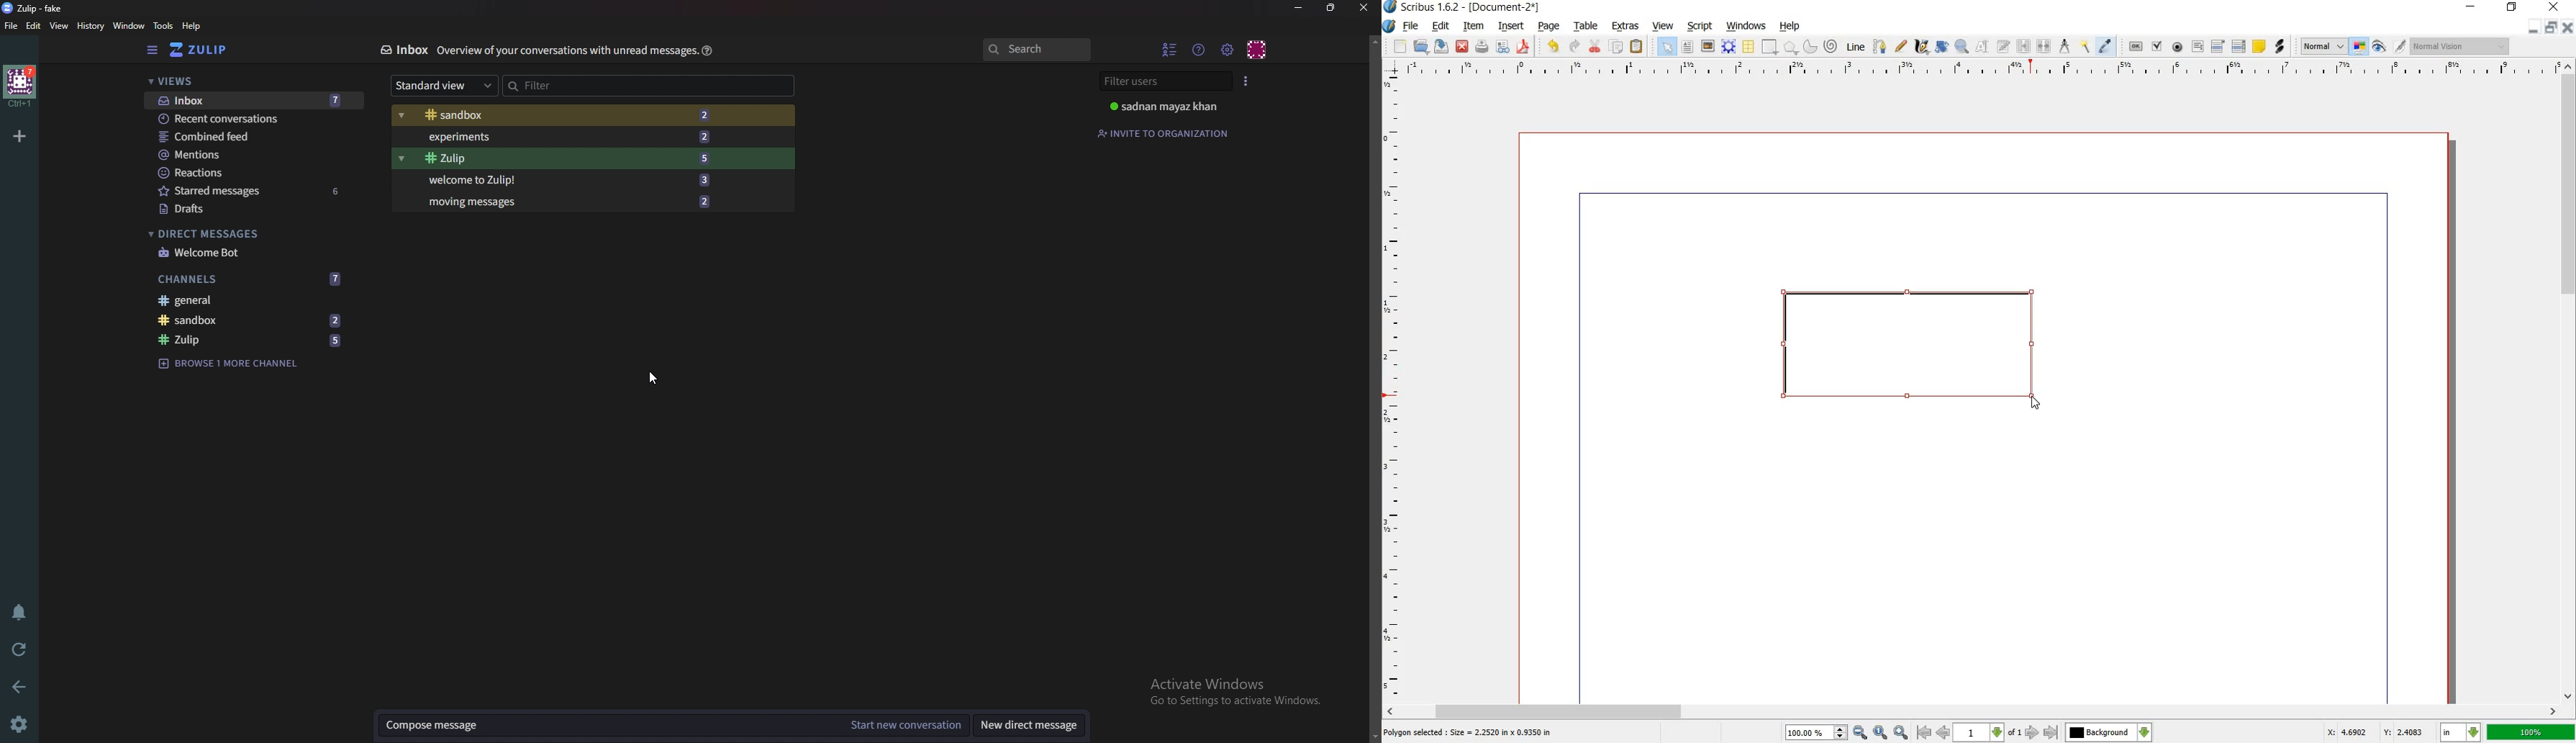 The image size is (2576, 756). Describe the element at coordinates (2024, 47) in the screenshot. I see `LINK TEXT FRAMES` at that location.